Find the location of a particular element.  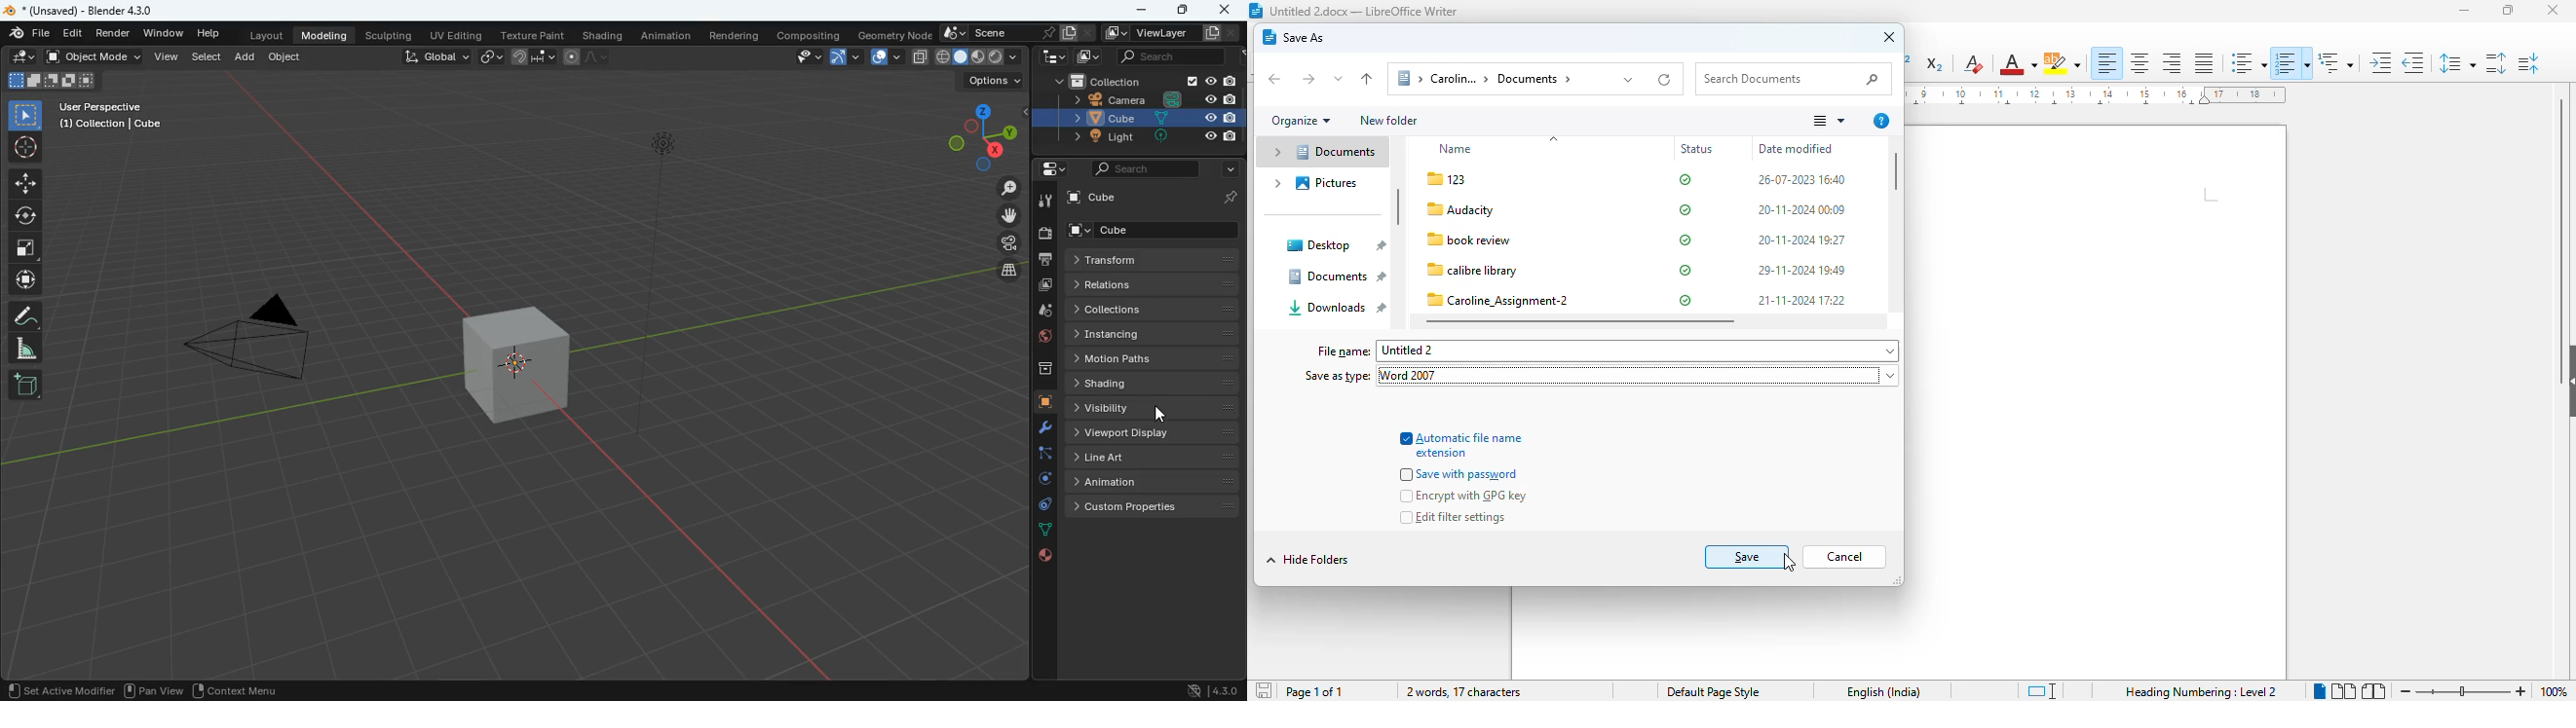

up to "personal" is located at coordinates (1366, 79).